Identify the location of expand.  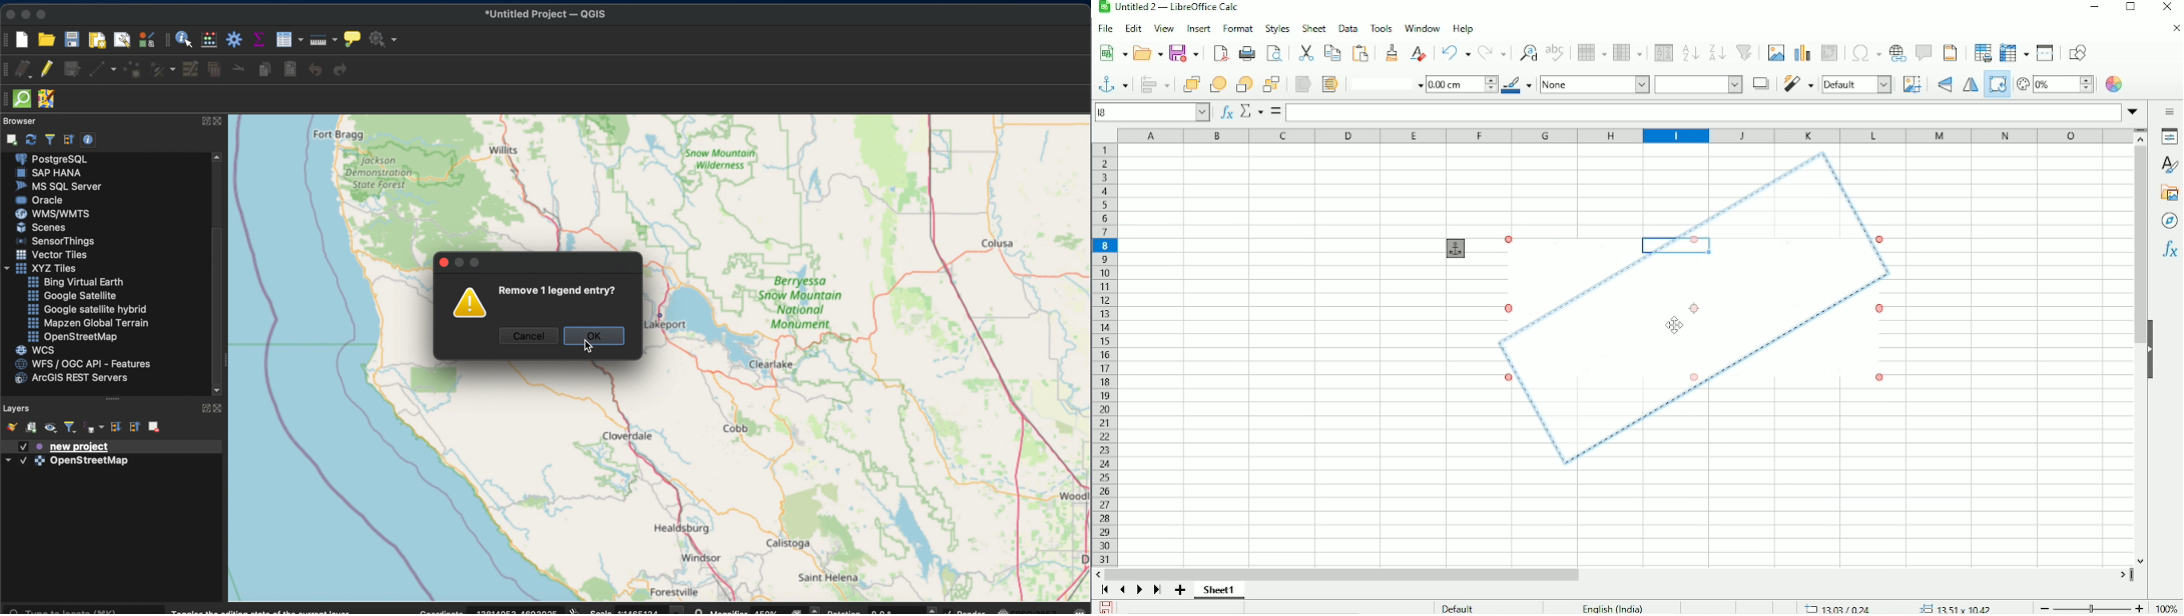
(204, 408).